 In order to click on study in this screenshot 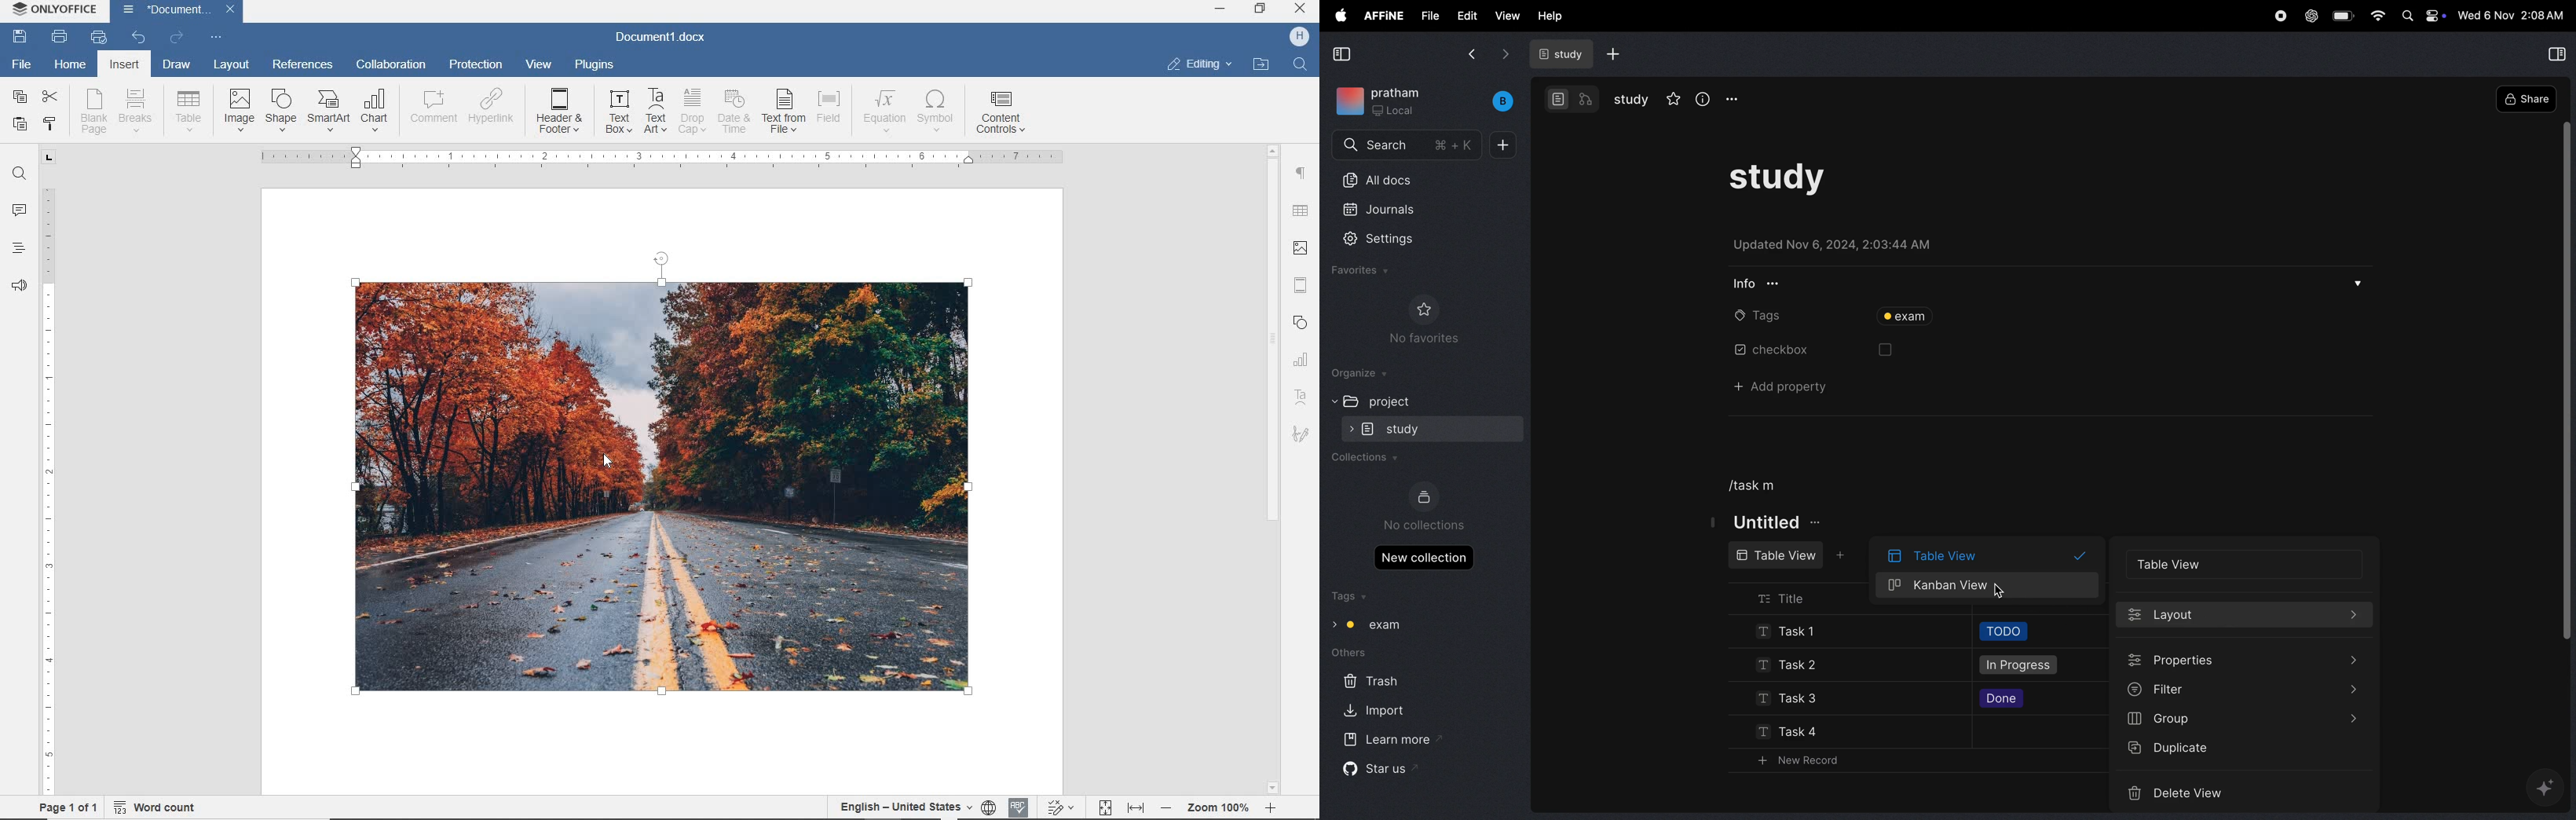, I will do `click(1433, 429)`.